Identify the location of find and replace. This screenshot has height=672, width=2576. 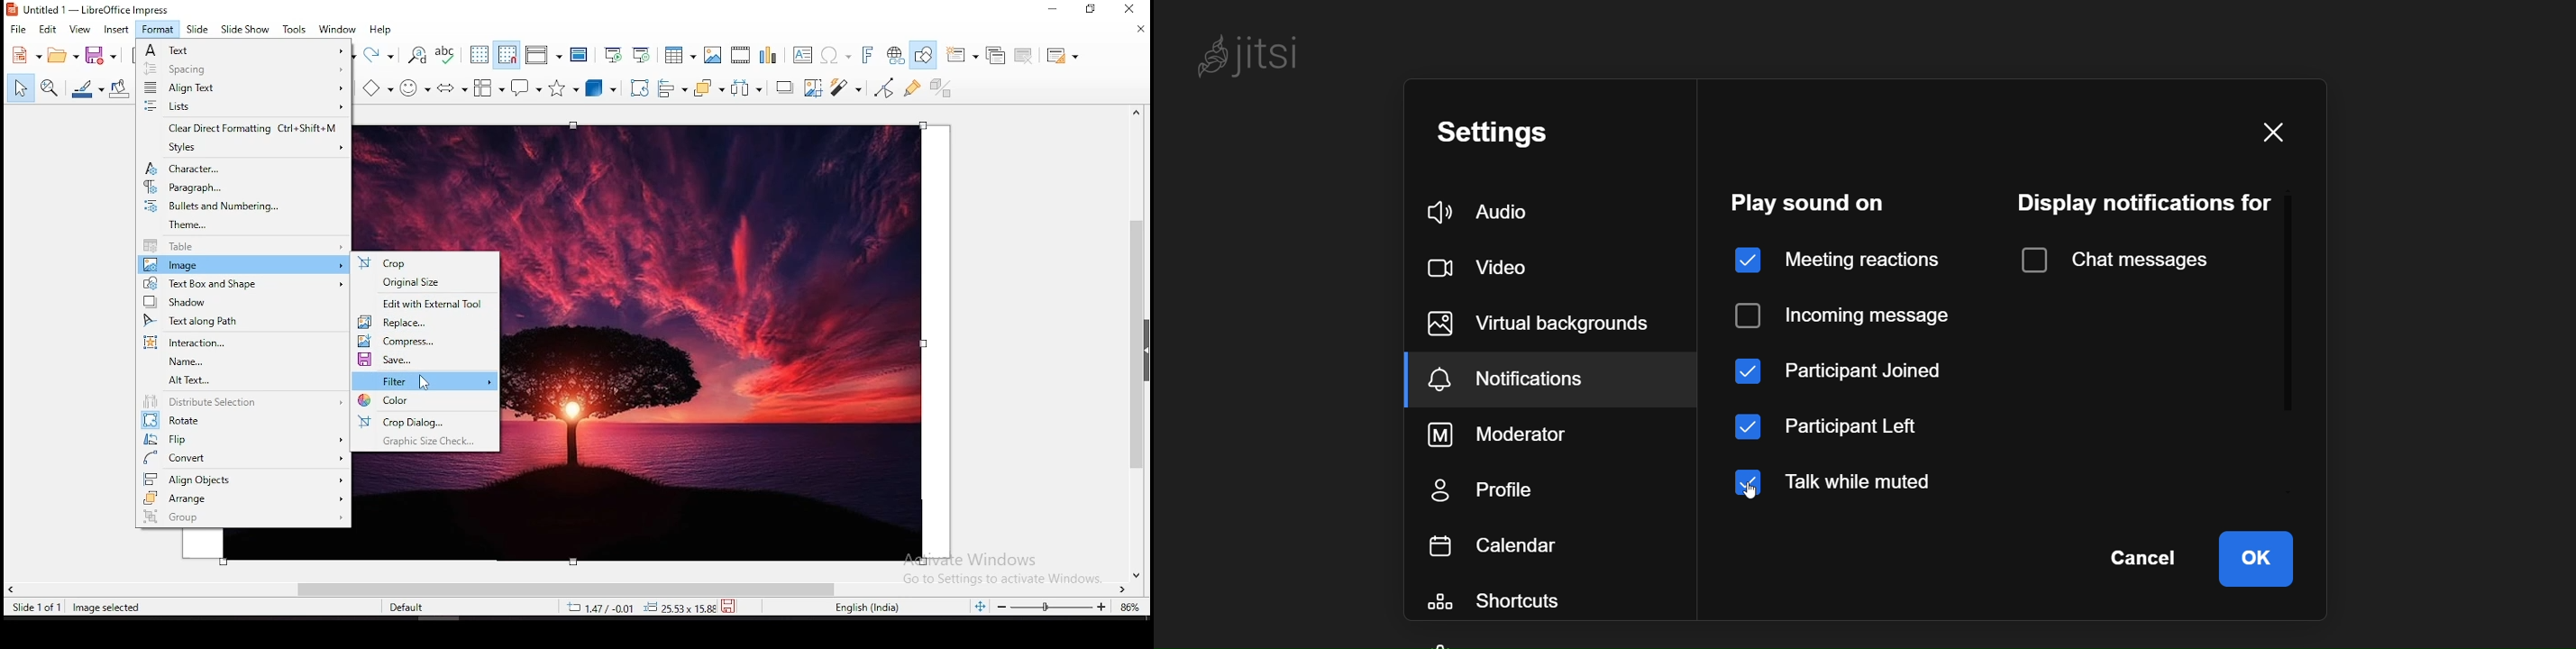
(418, 56).